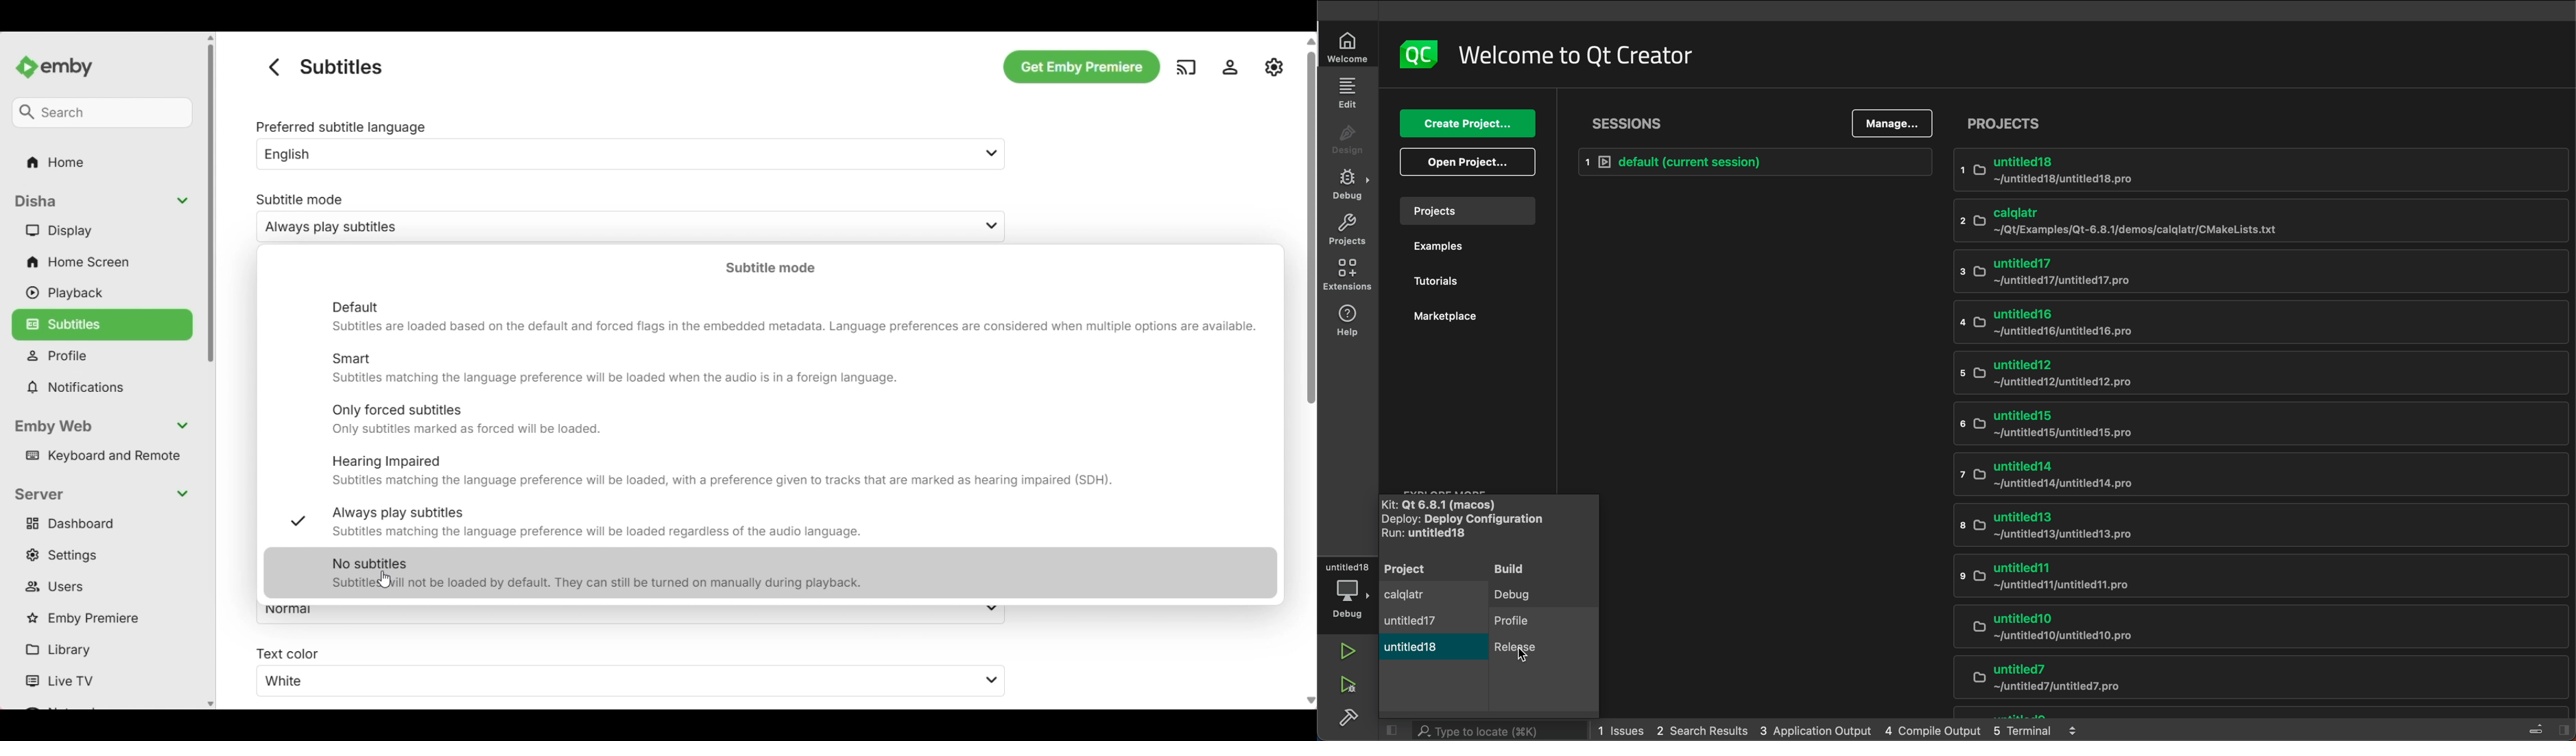 This screenshot has height=756, width=2576. I want to click on untitled11, so click(2228, 577).